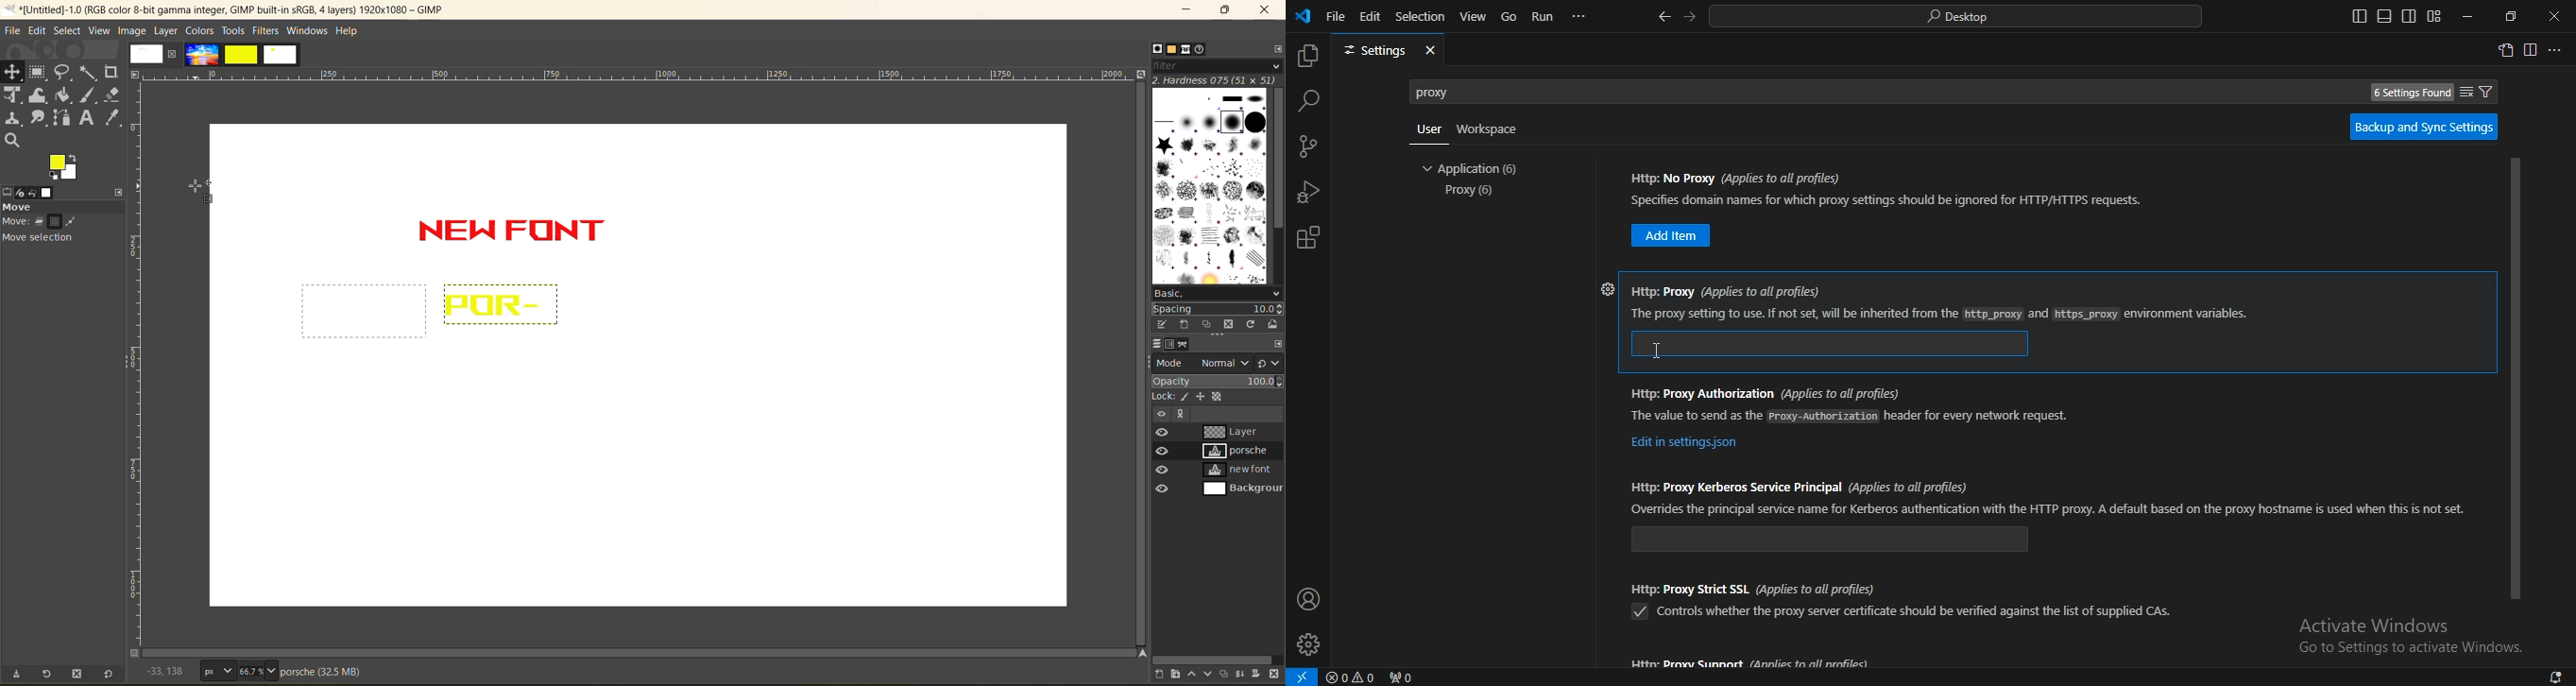 This screenshot has height=700, width=2576. Describe the element at coordinates (2469, 18) in the screenshot. I see `minimize` at that location.